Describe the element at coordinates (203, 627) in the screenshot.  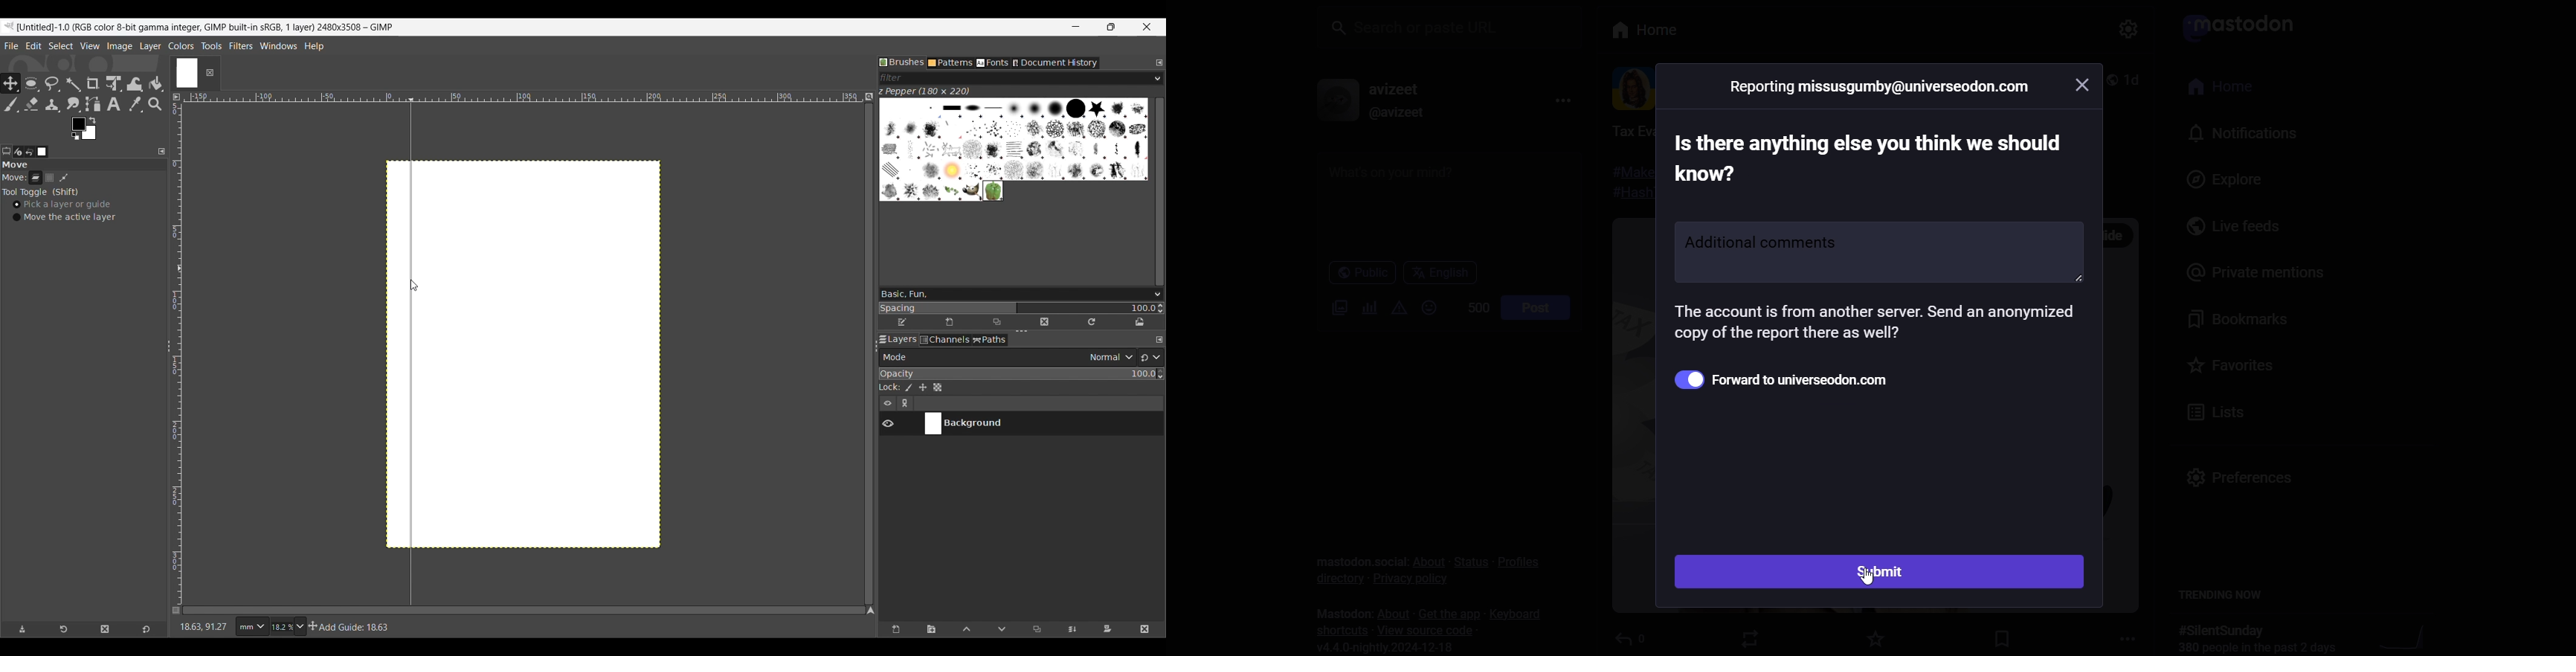
I see `Current cursor co-ordinates` at that location.